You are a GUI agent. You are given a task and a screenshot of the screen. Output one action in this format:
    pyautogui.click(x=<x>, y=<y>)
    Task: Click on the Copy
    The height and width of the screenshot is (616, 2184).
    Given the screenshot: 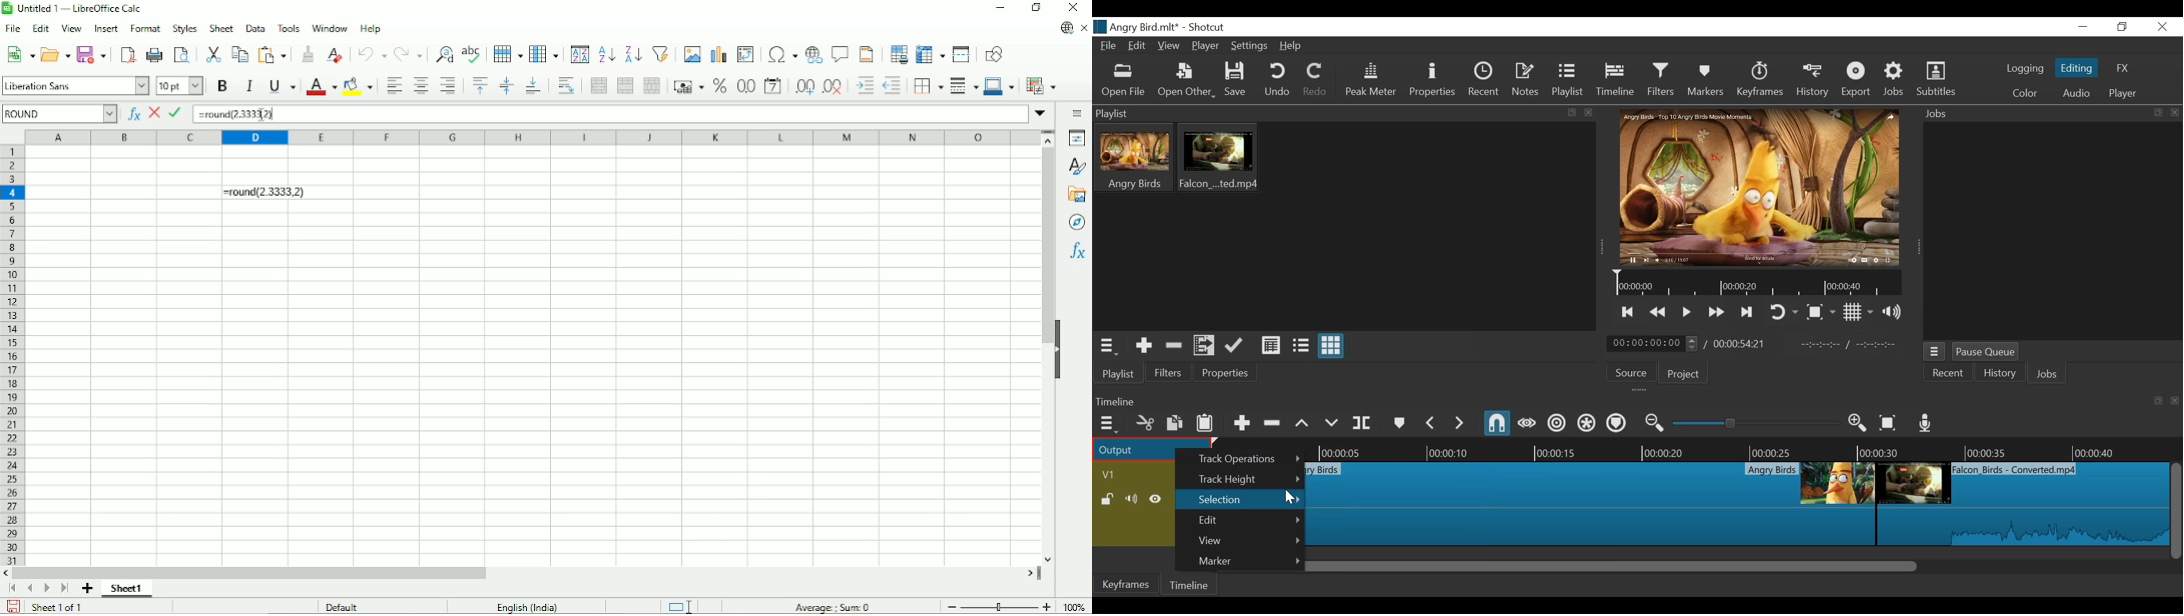 What is the action you would take?
    pyautogui.click(x=1174, y=423)
    